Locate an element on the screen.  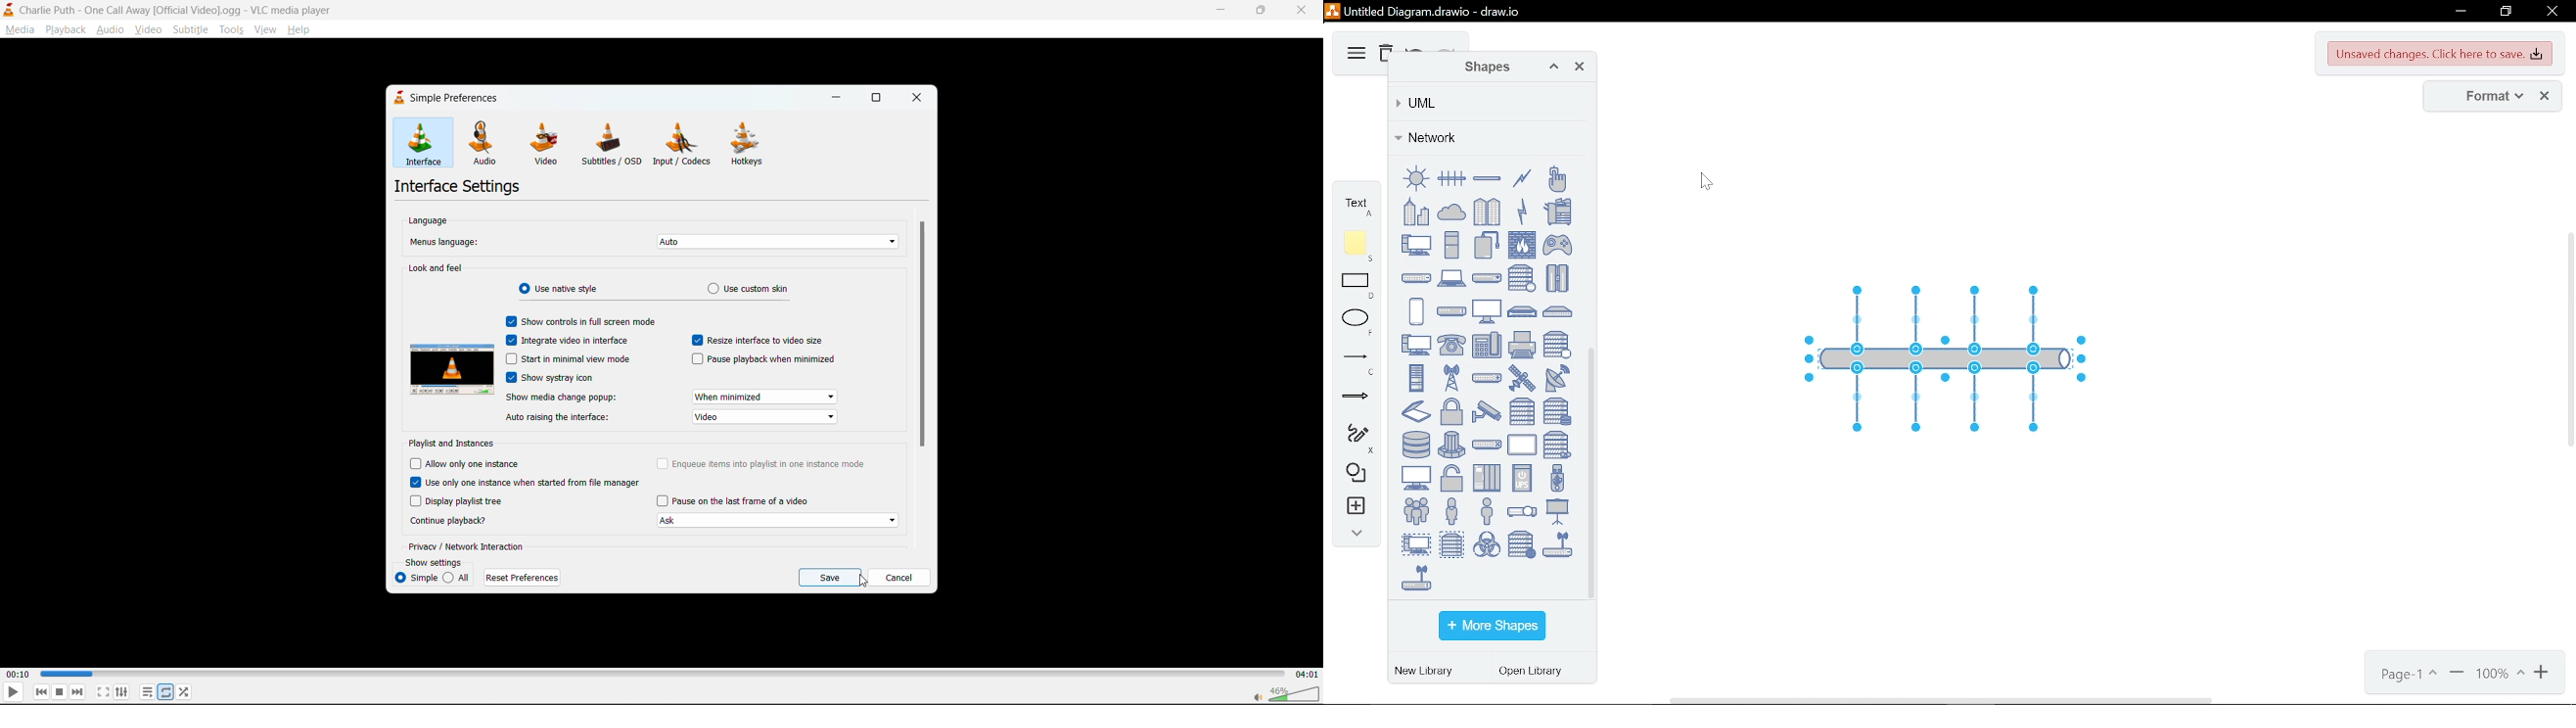
virus is located at coordinates (1487, 543).